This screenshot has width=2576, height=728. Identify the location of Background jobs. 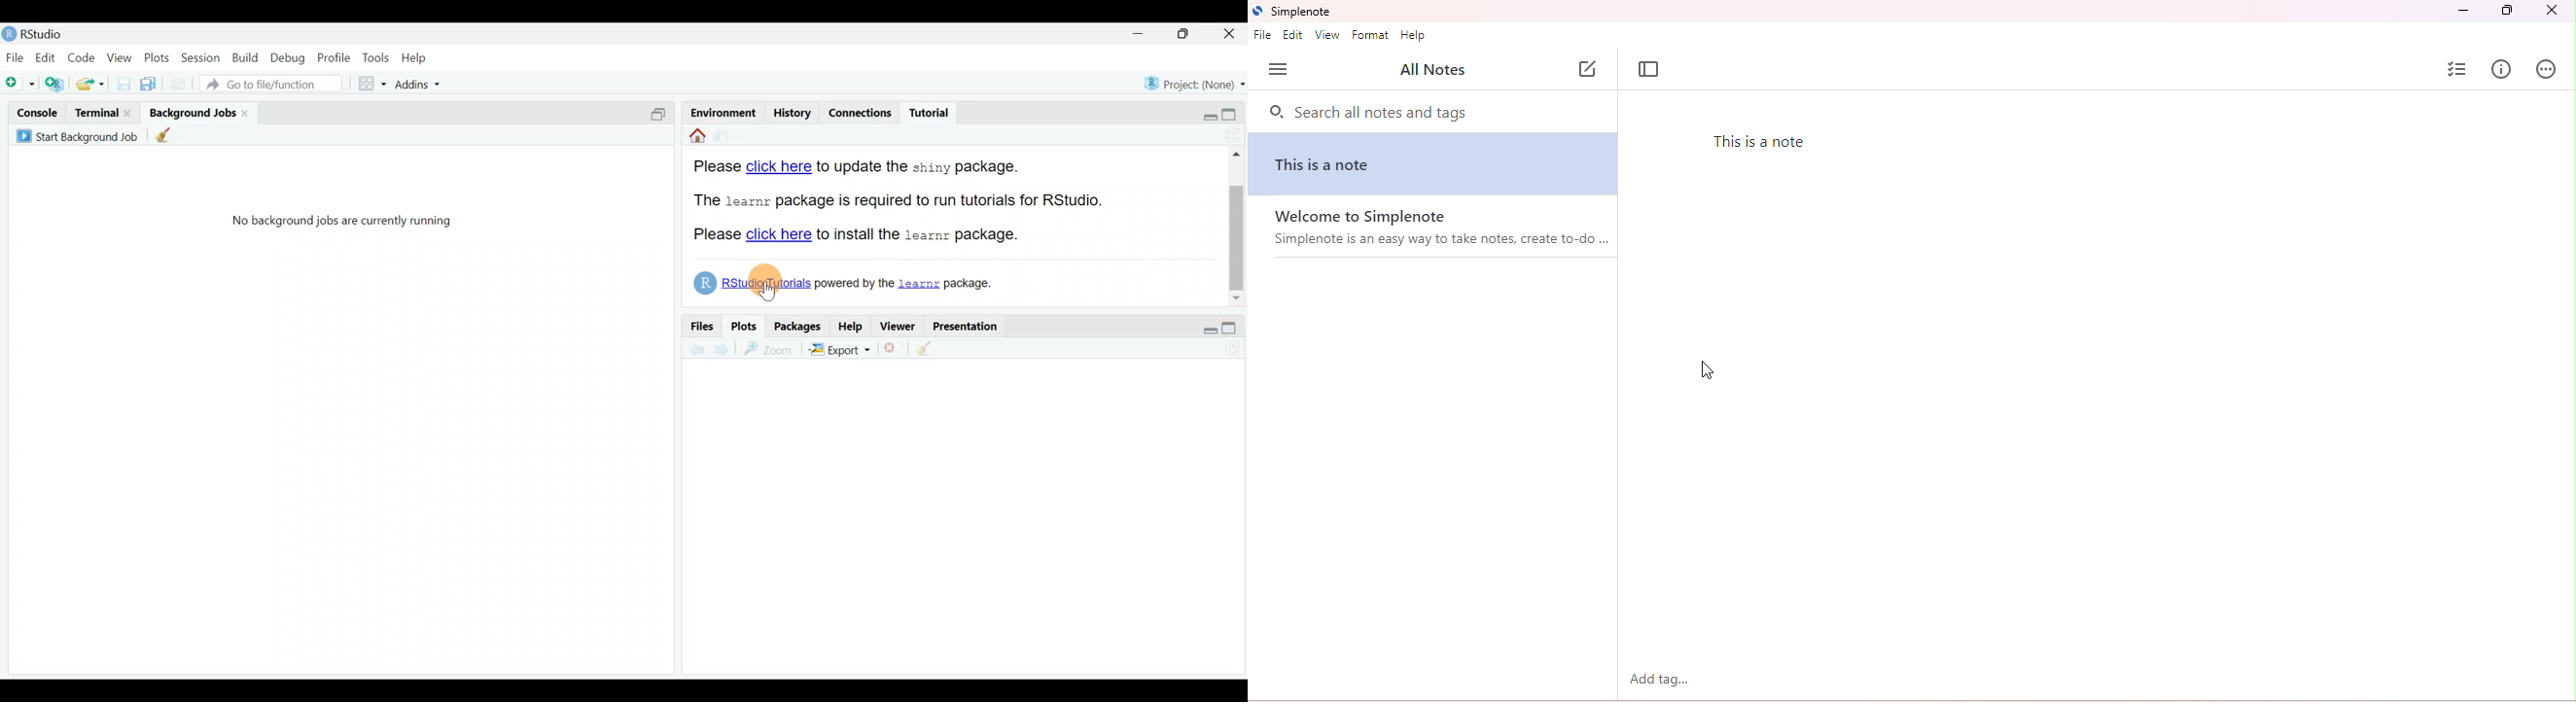
(191, 112).